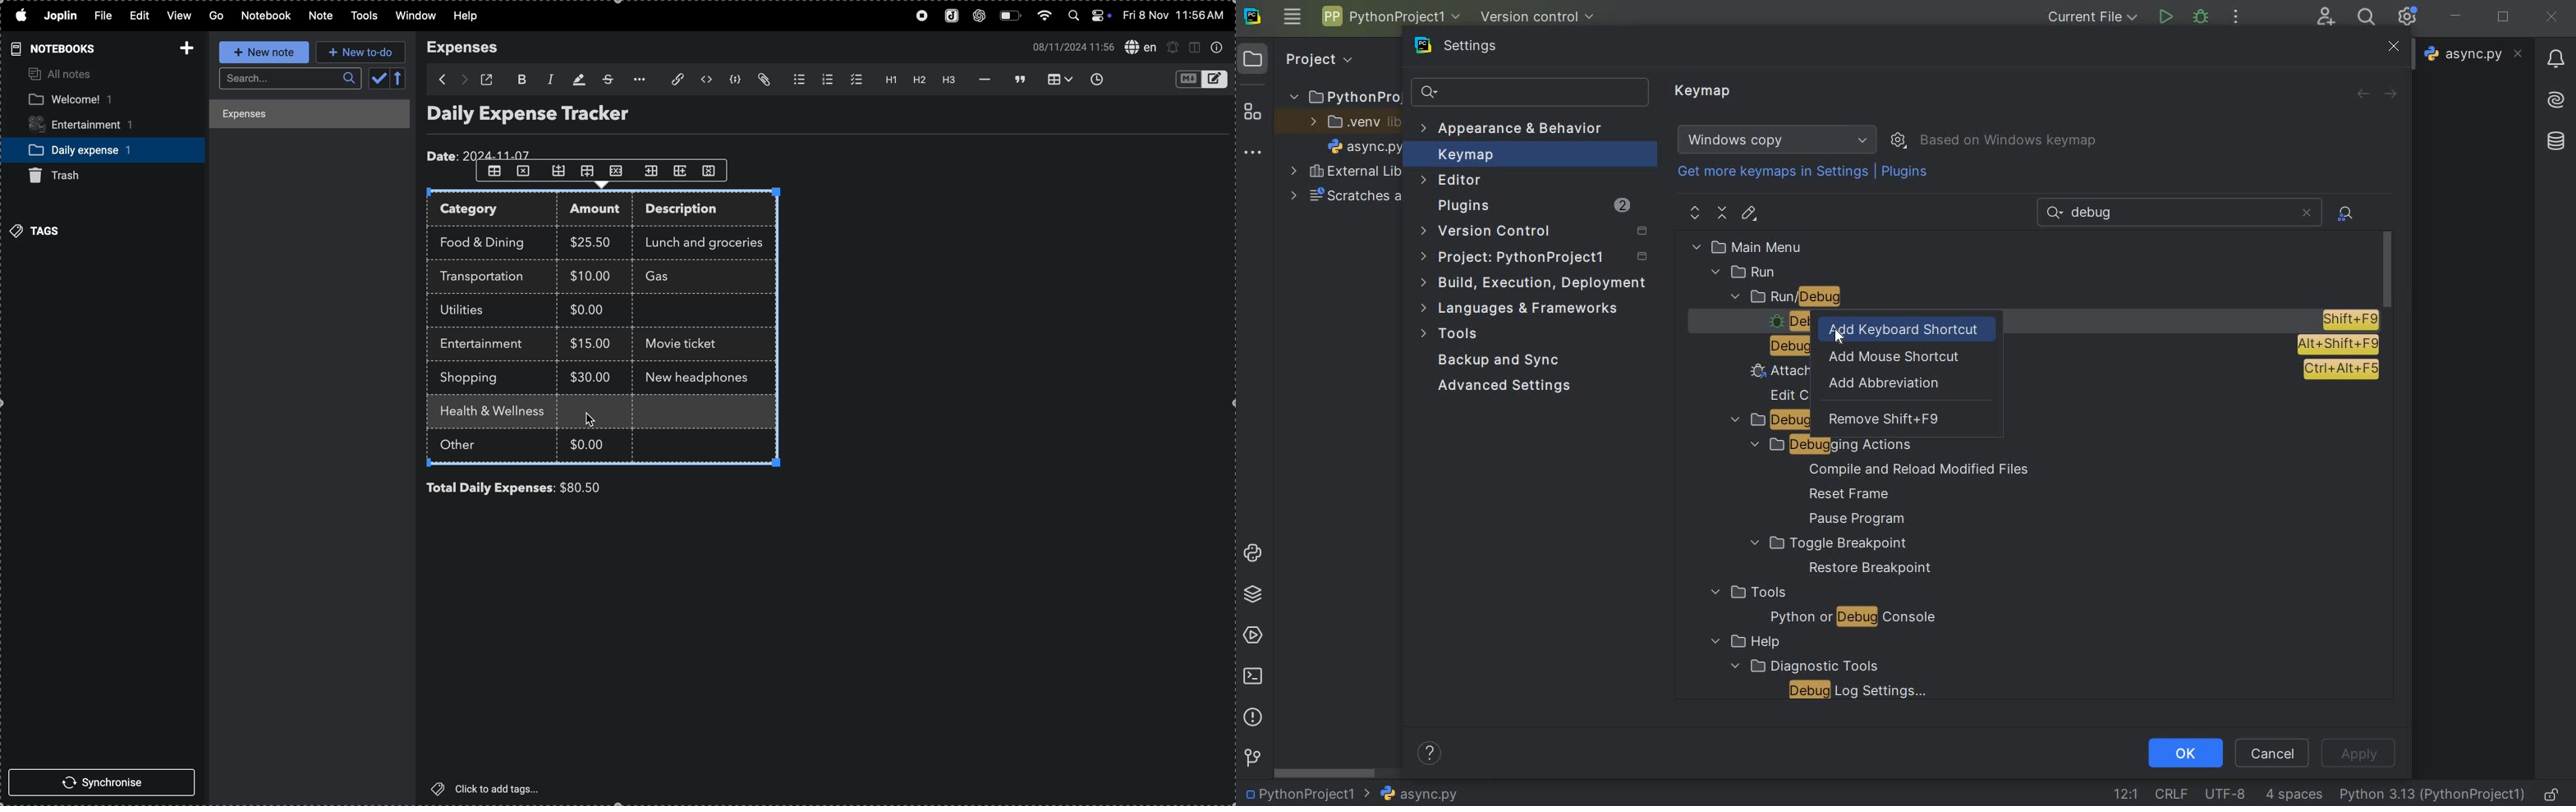 This screenshot has height=812, width=2576. What do you see at coordinates (488, 241) in the screenshot?
I see `food and drink` at bounding box center [488, 241].